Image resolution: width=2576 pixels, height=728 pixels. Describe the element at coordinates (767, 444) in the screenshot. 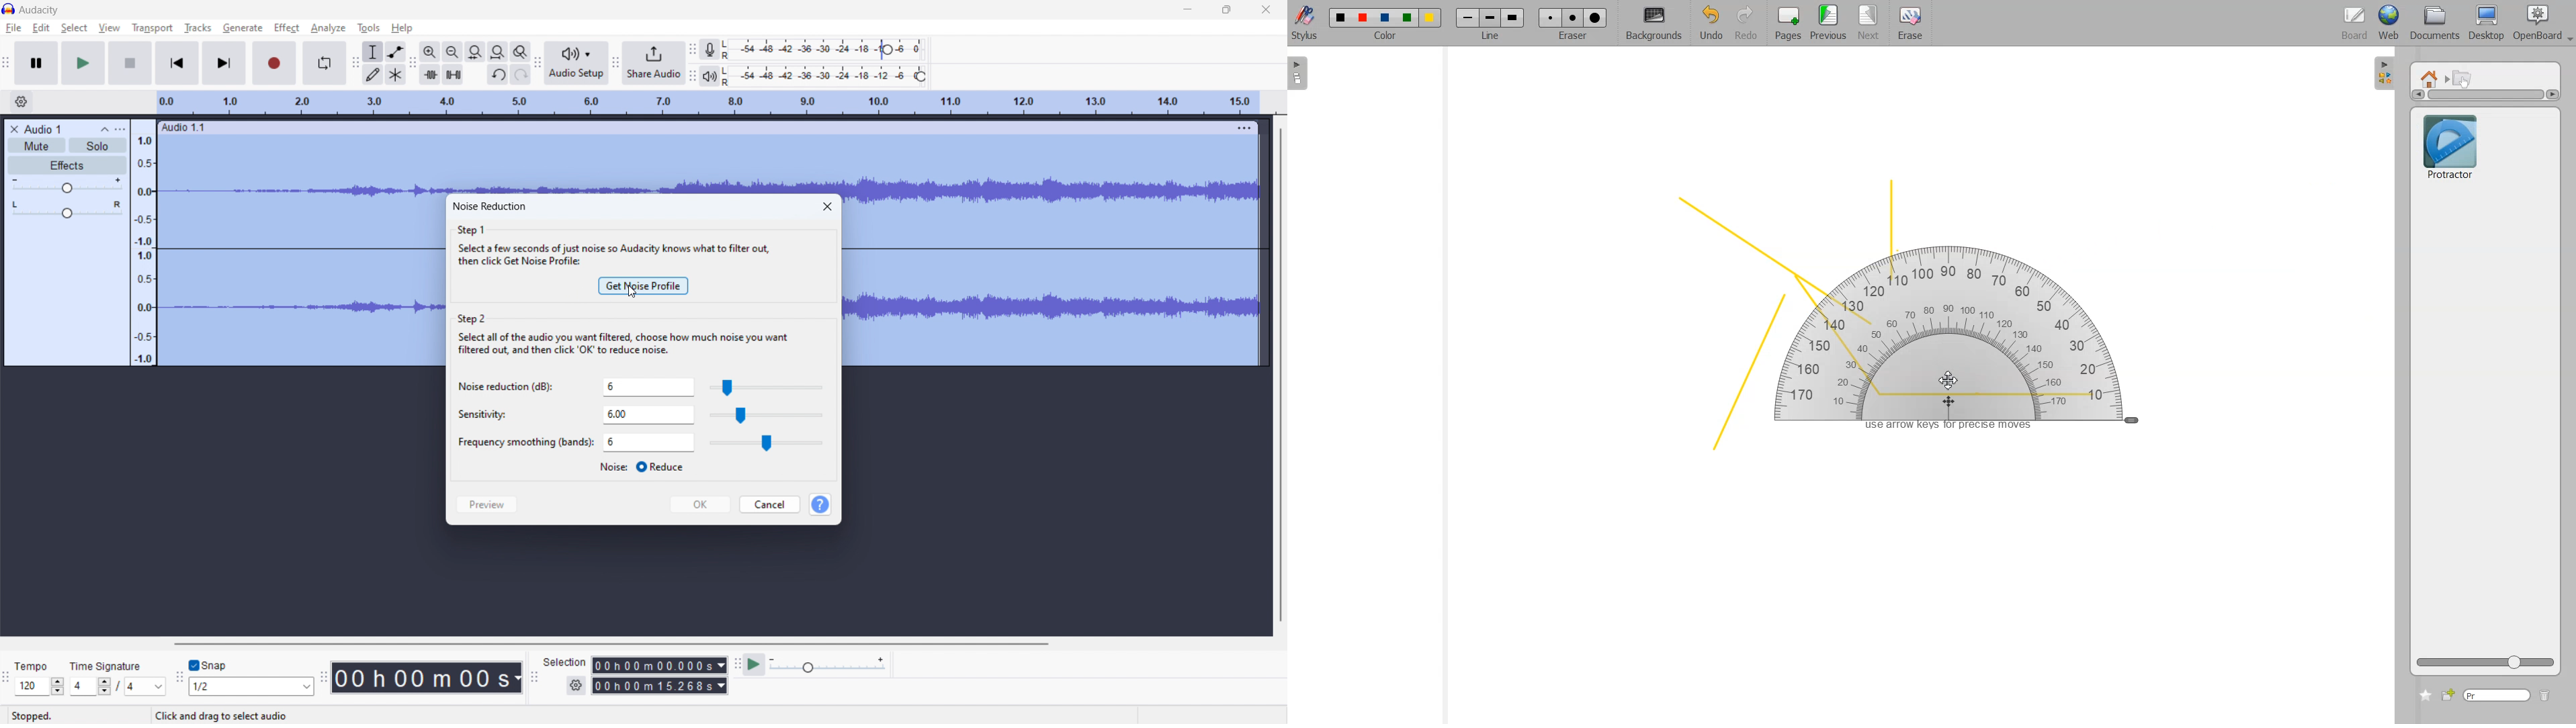

I see `slider for smoothing` at that location.